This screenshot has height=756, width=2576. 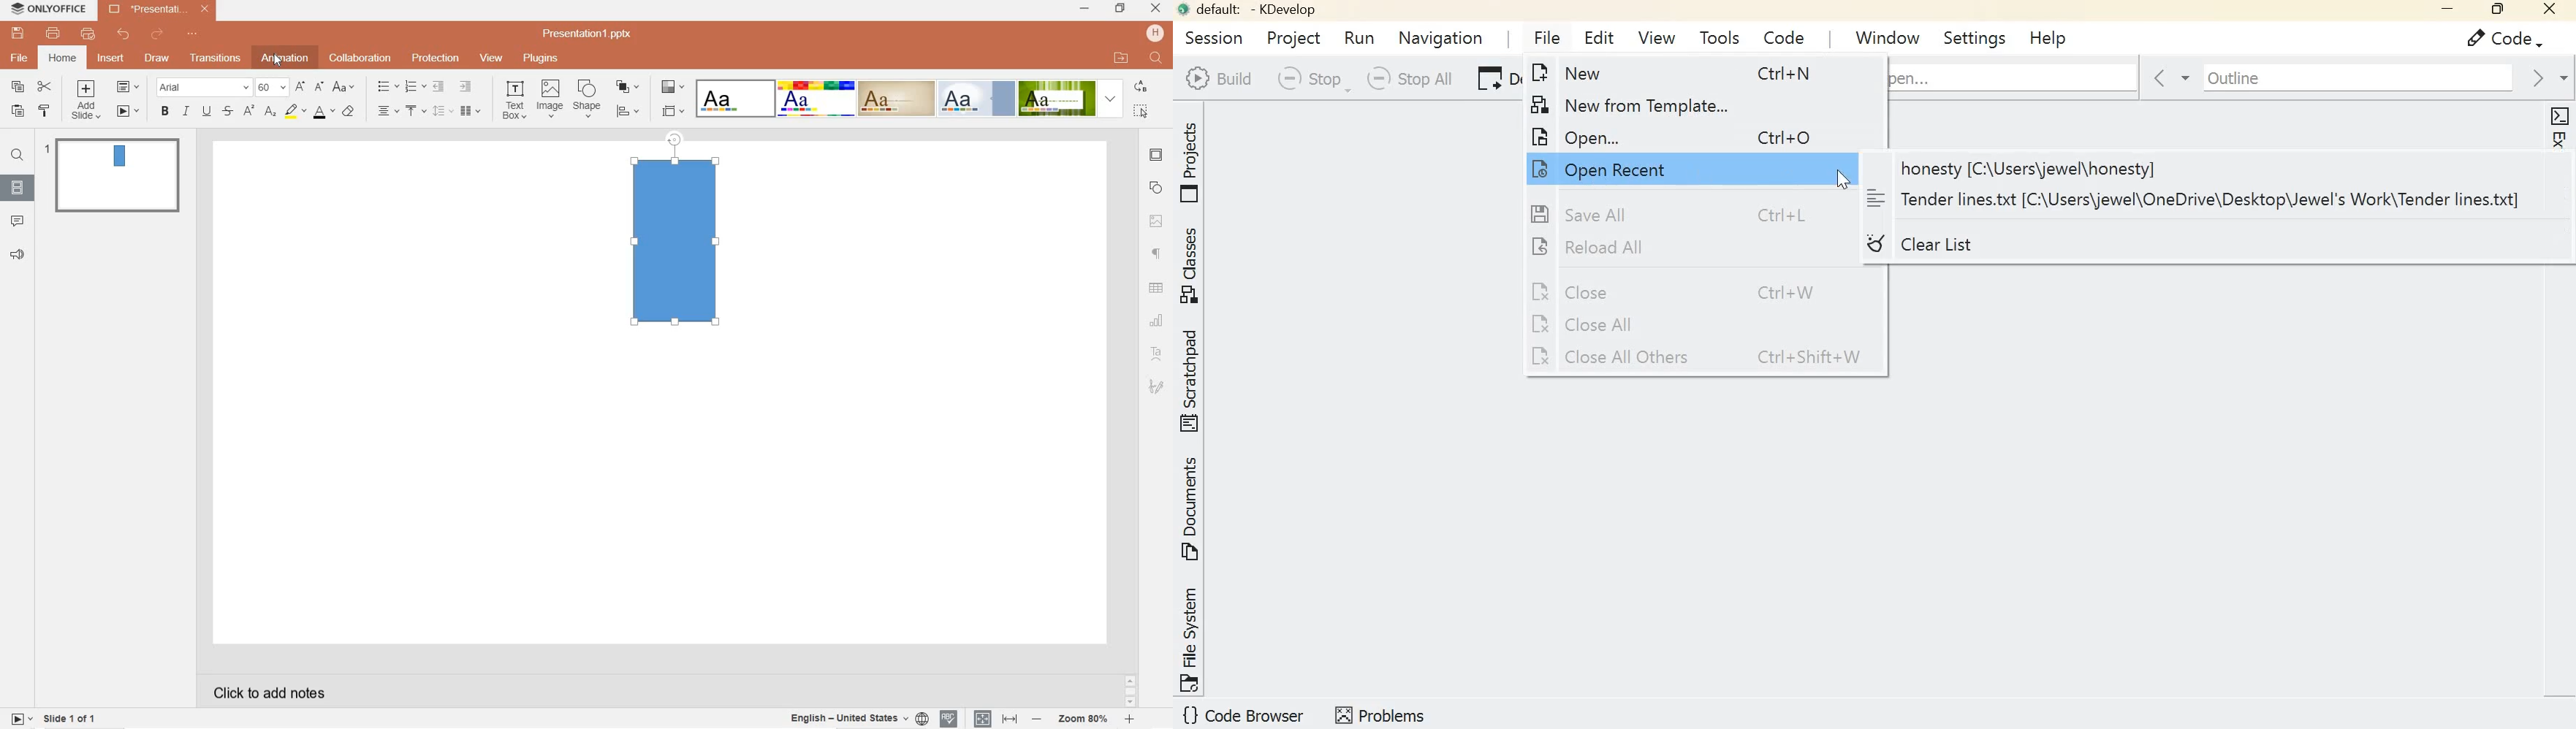 I want to click on Toggle 'code browser' tool view, so click(x=1245, y=717).